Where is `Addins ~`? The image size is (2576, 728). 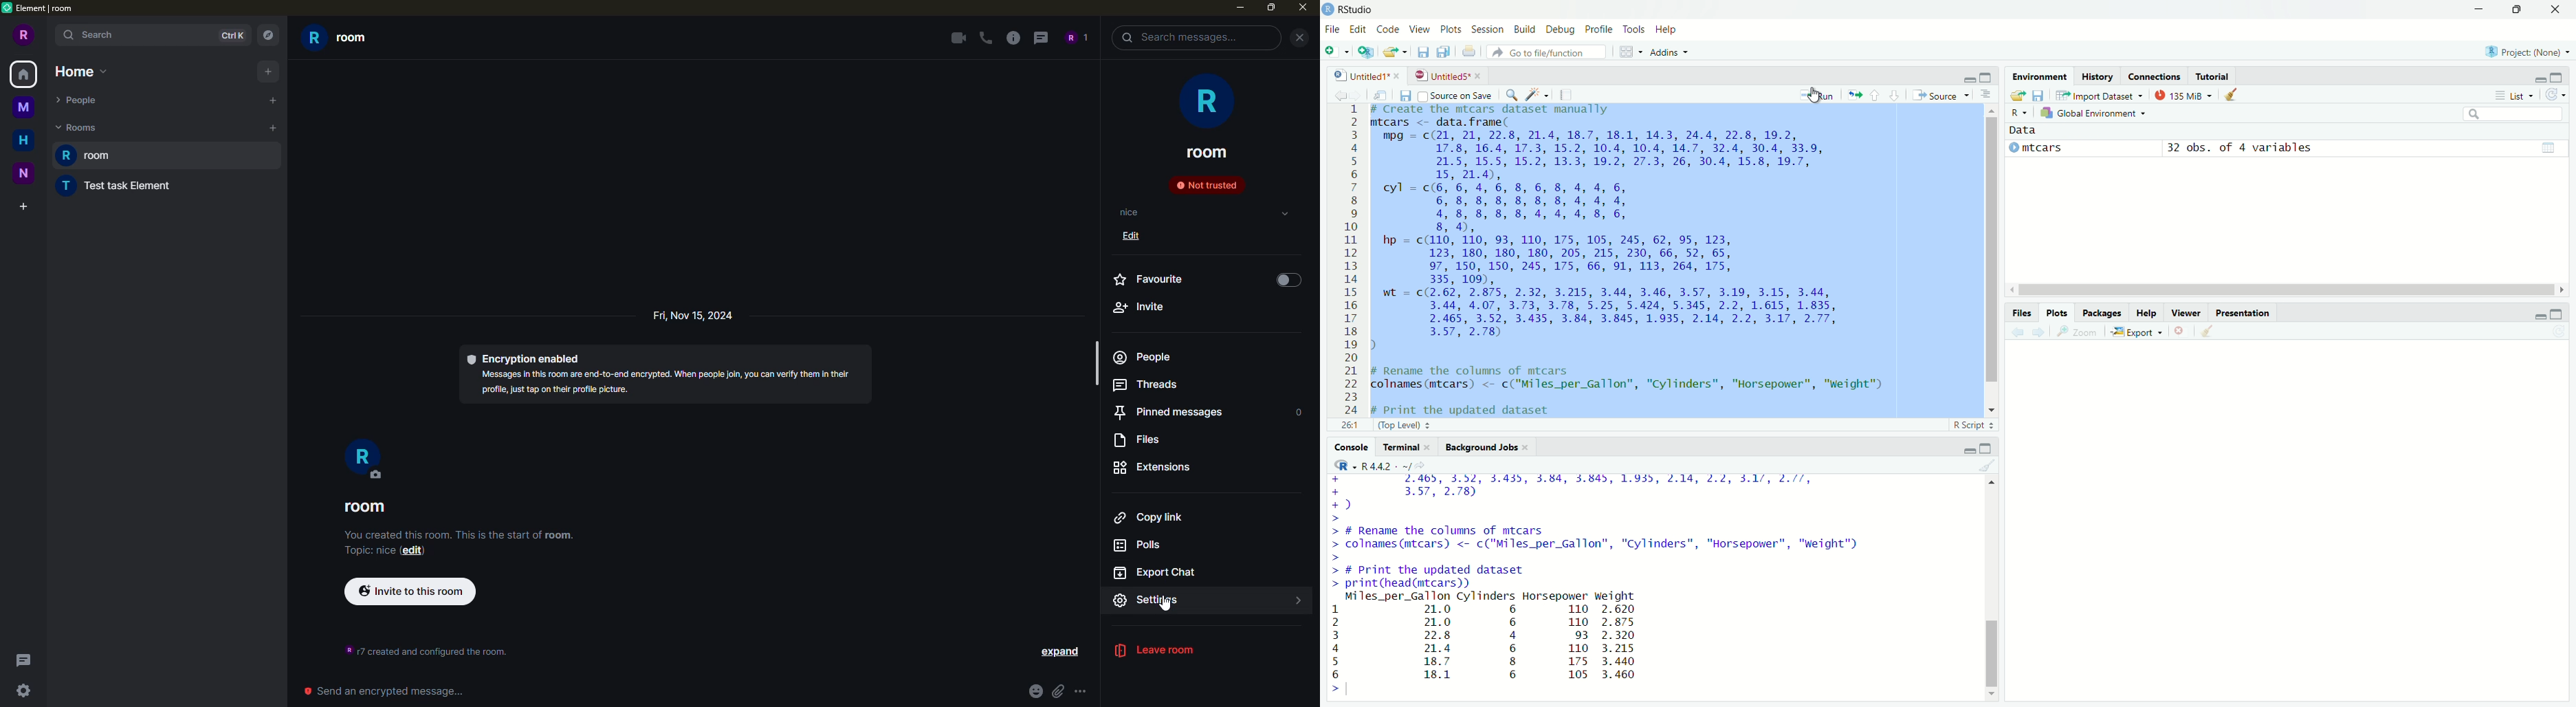
Addins ~ is located at coordinates (1669, 54).